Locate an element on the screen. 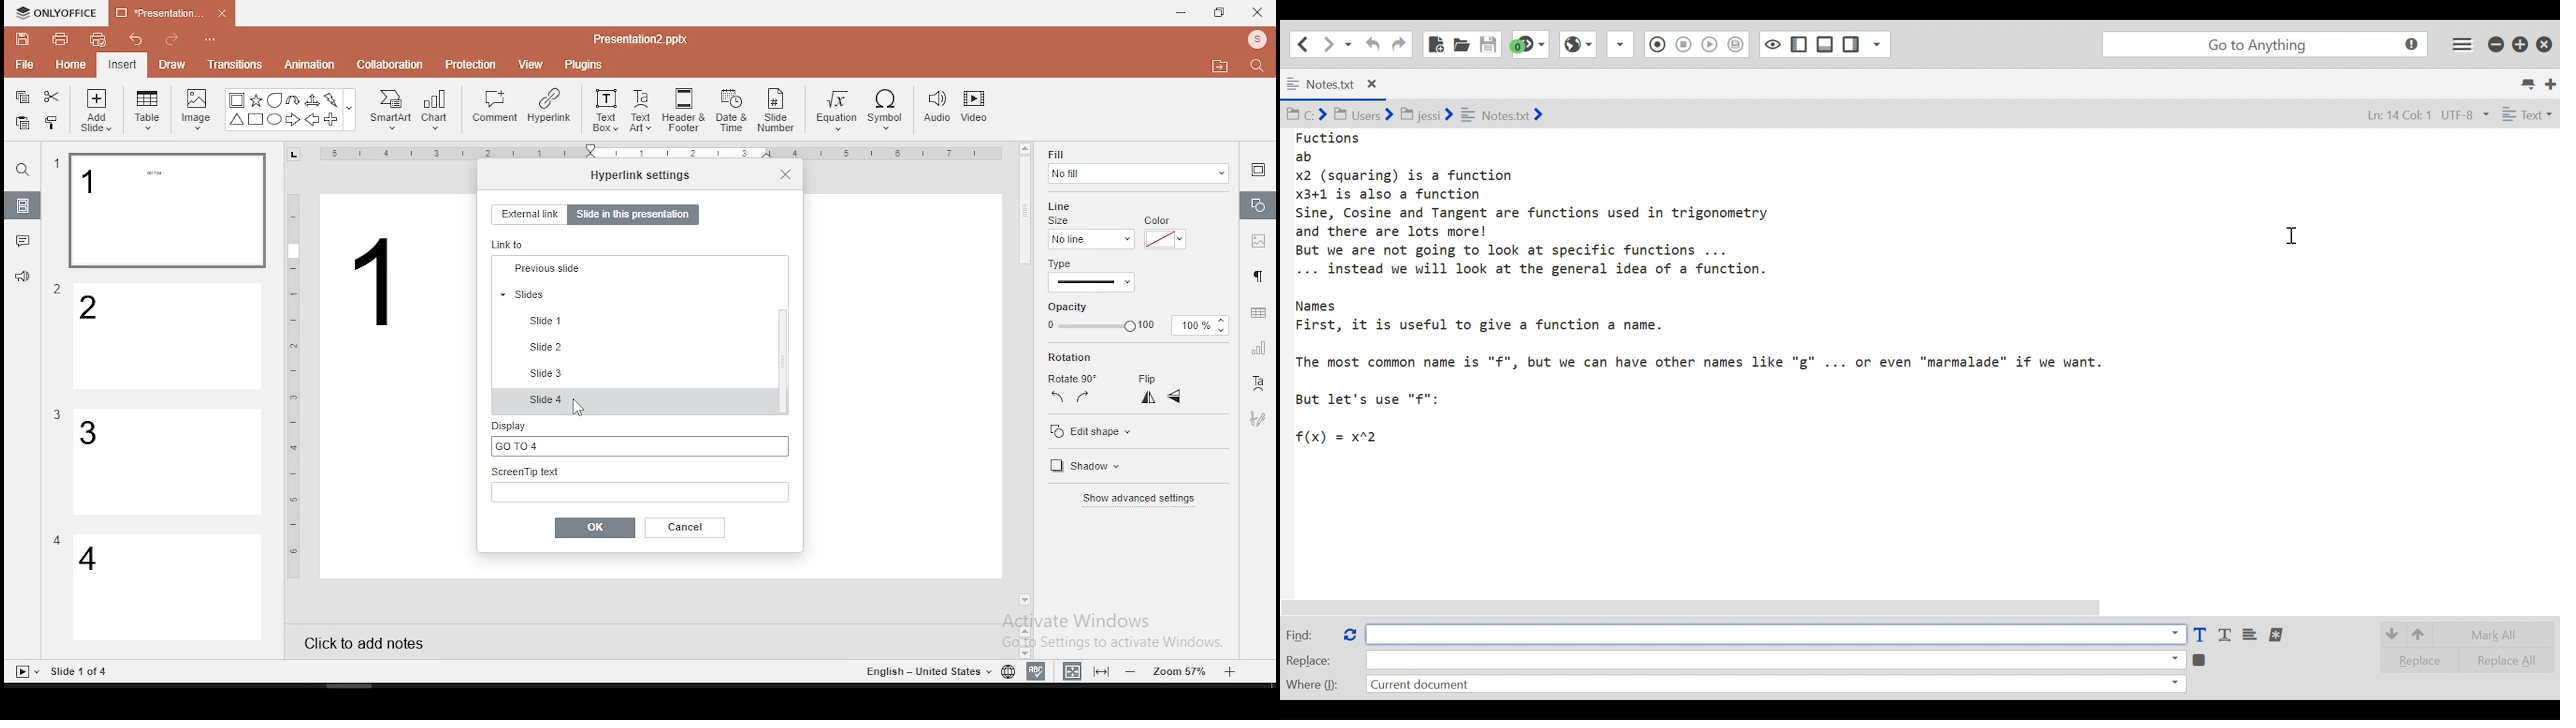 Image resolution: width=2576 pixels, height=728 pixels. clone formatting is located at coordinates (52, 122).